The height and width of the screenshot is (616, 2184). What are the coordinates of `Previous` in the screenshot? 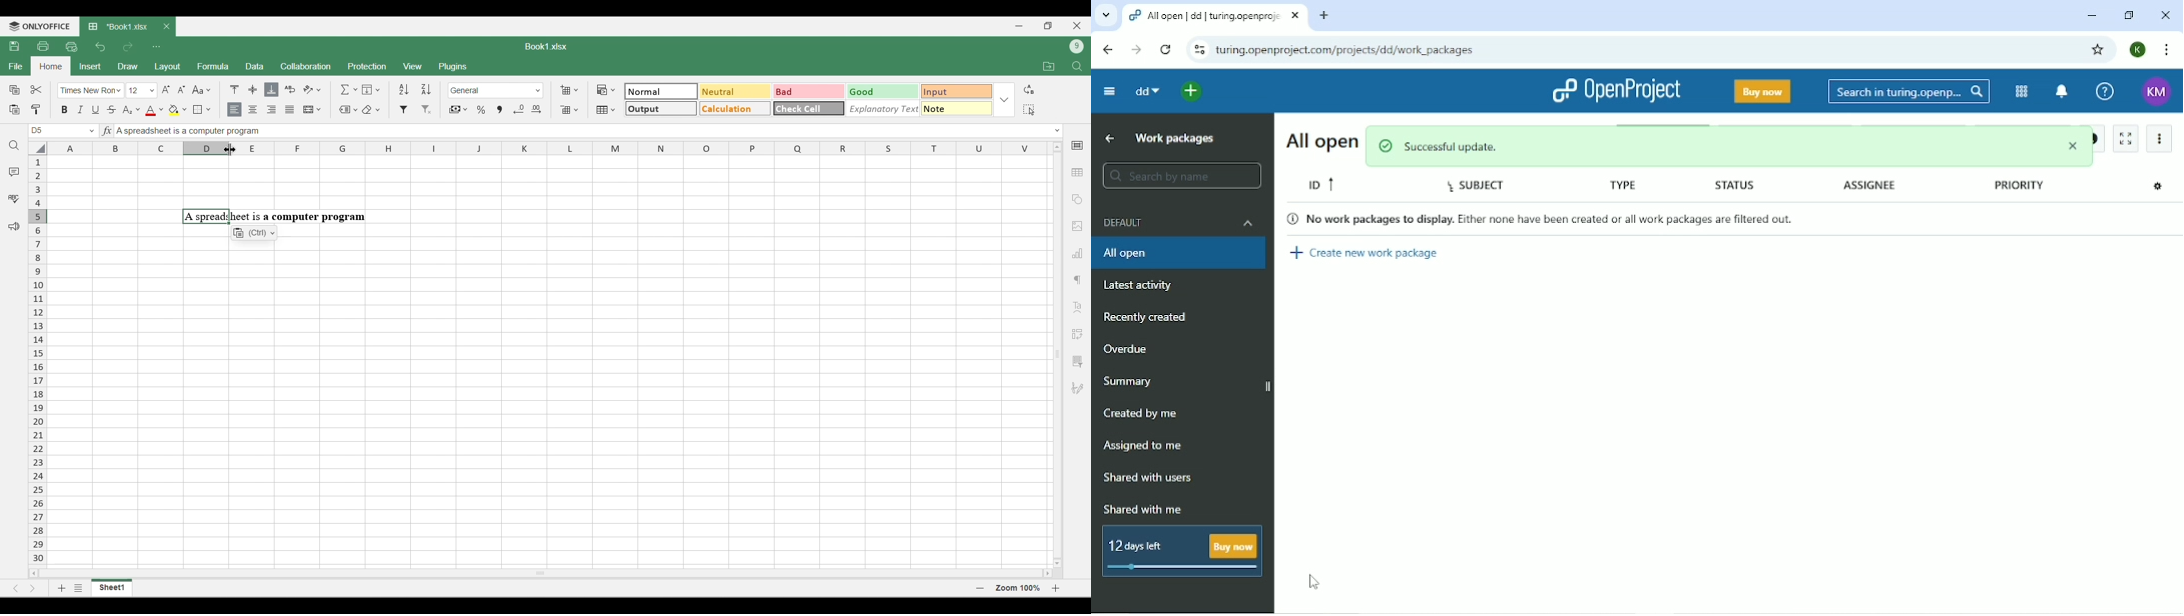 It's located at (15, 588).